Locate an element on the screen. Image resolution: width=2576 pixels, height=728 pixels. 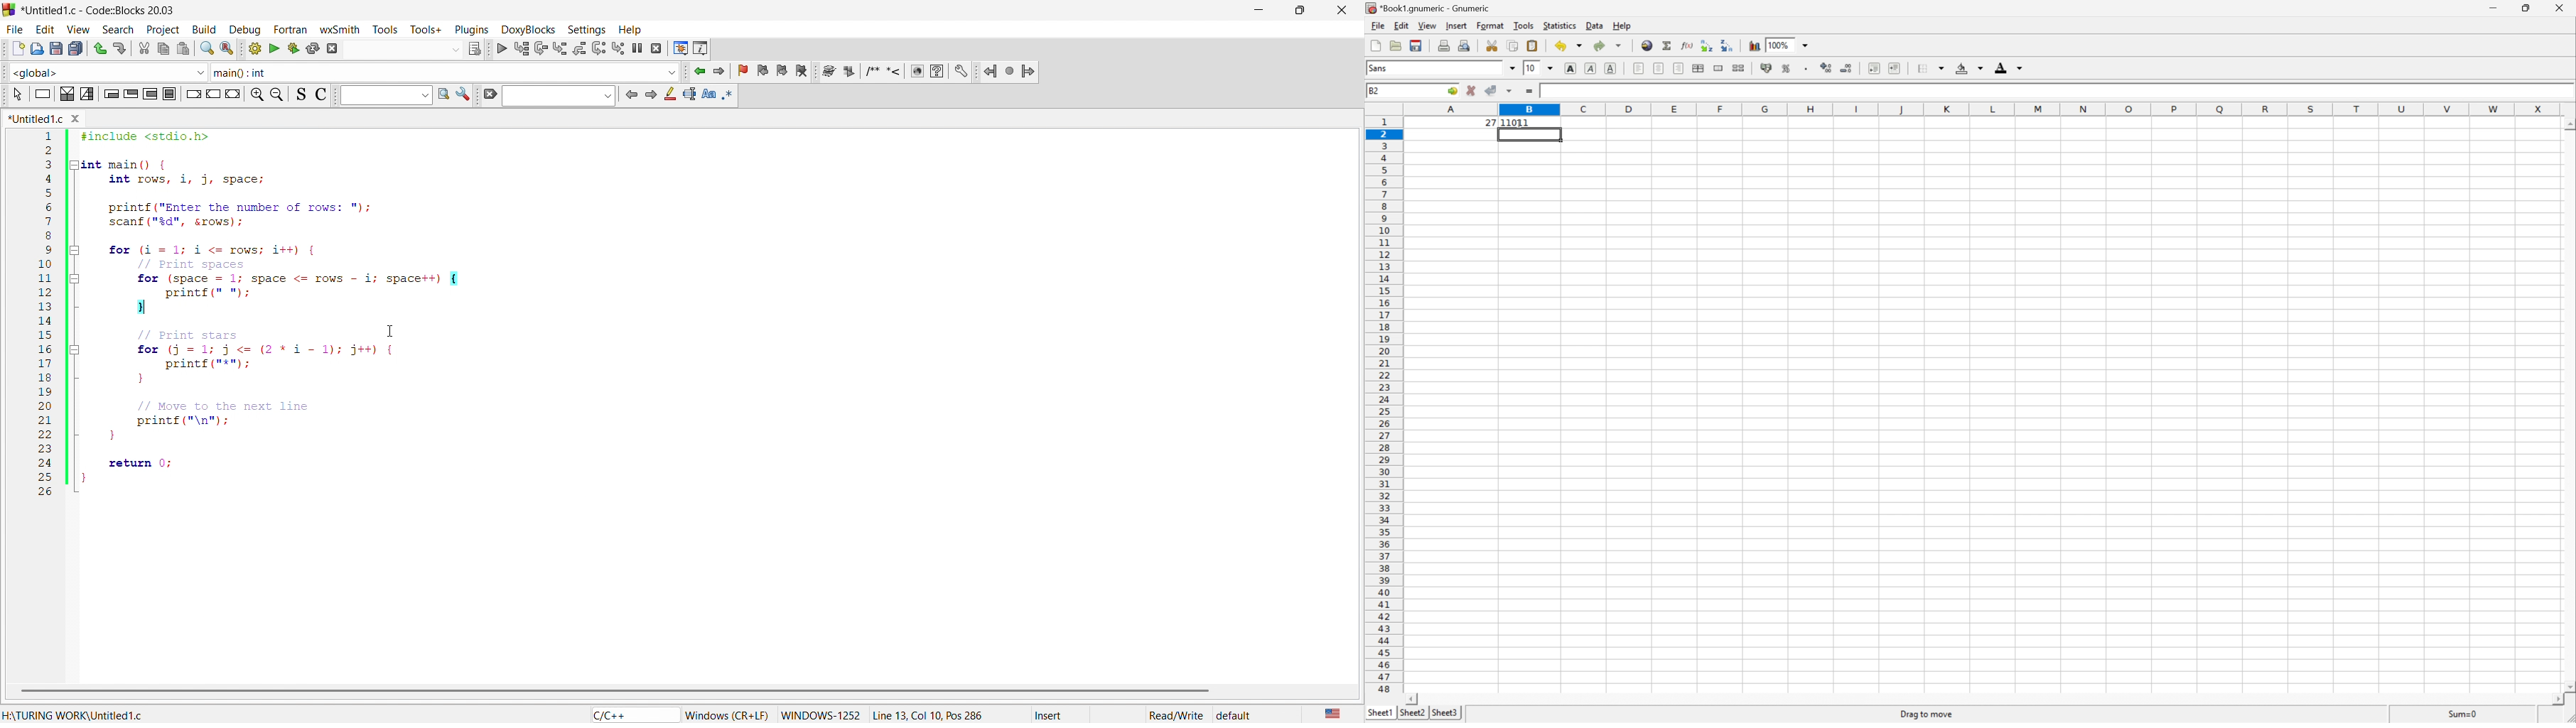
Windows (CR+LF) is located at coordinates (727, 714).